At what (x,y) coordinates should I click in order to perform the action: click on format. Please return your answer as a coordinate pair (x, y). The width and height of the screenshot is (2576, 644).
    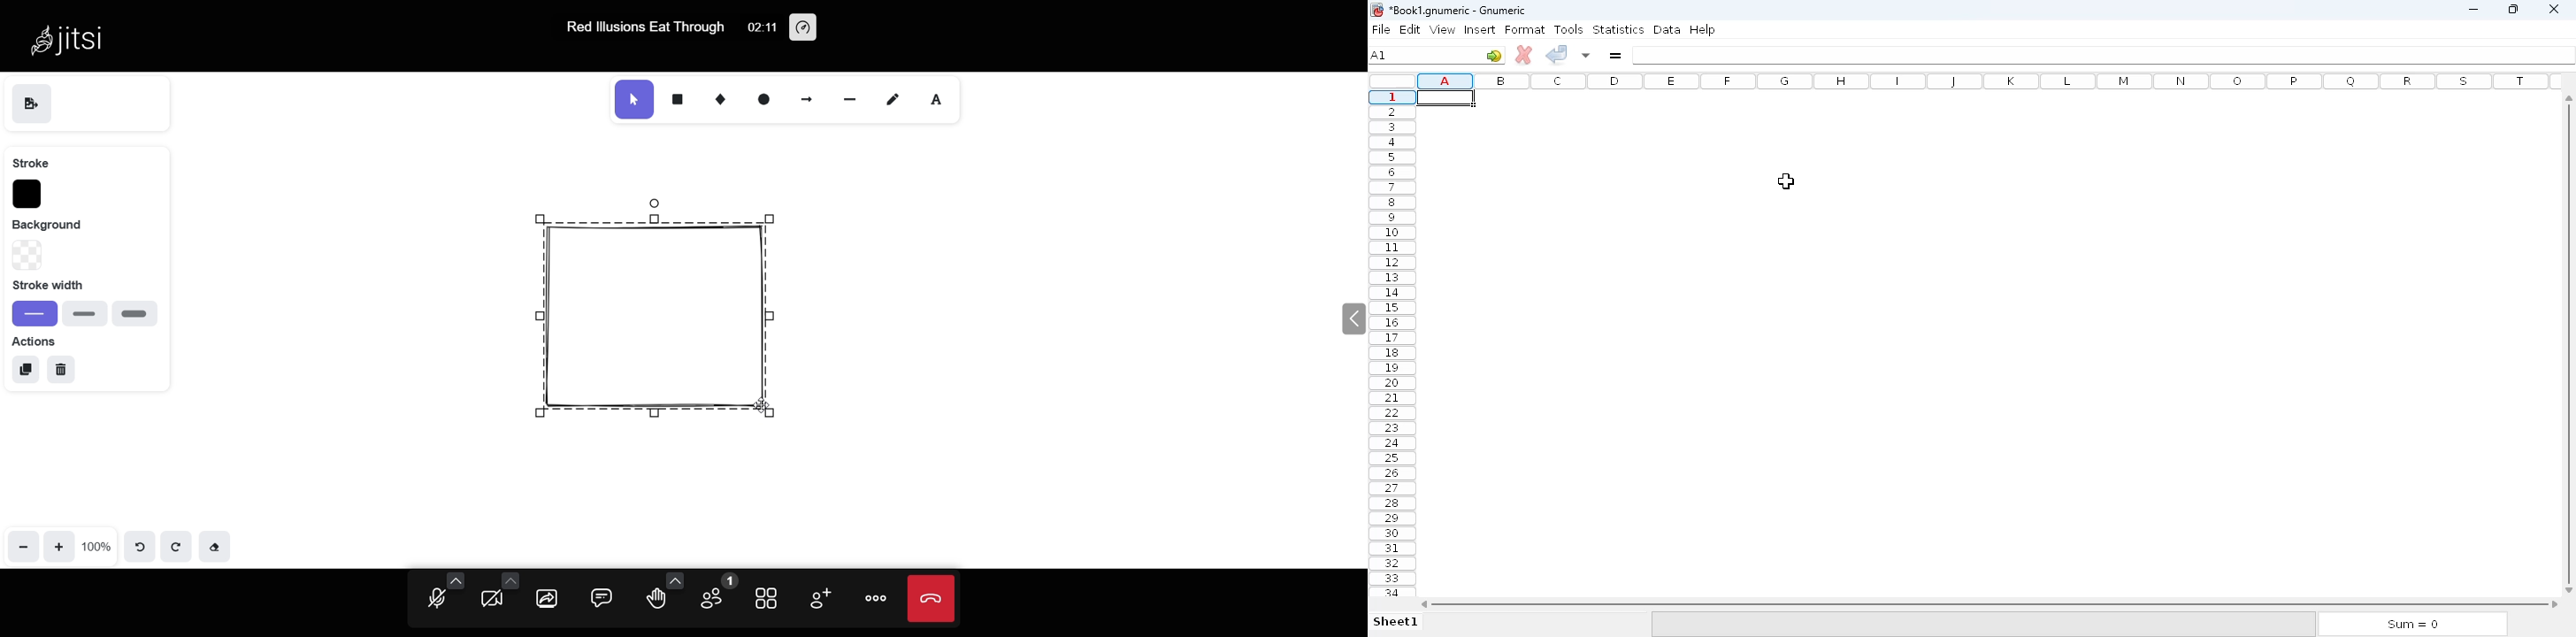
    Looking at the image, I should click on (1525, 29).